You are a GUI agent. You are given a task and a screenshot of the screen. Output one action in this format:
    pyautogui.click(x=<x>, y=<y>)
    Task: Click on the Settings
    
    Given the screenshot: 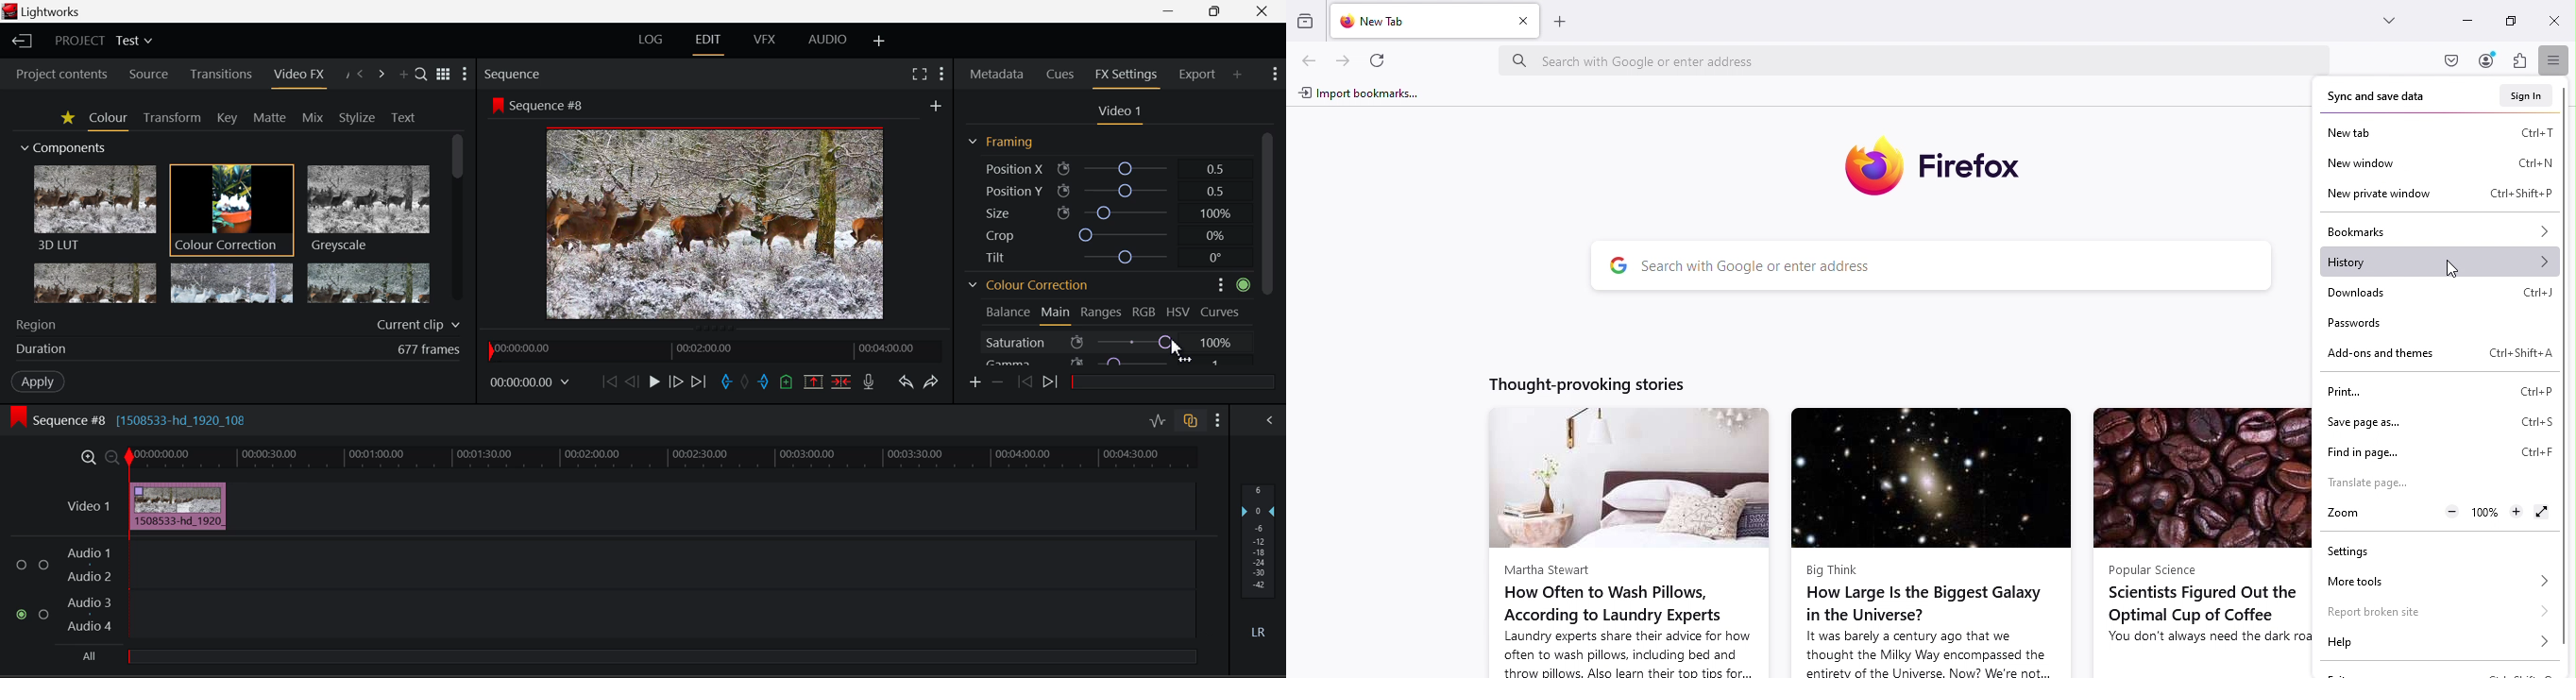 What is the action you would take?
    pyautogui.click(x=2358, y=554)
    